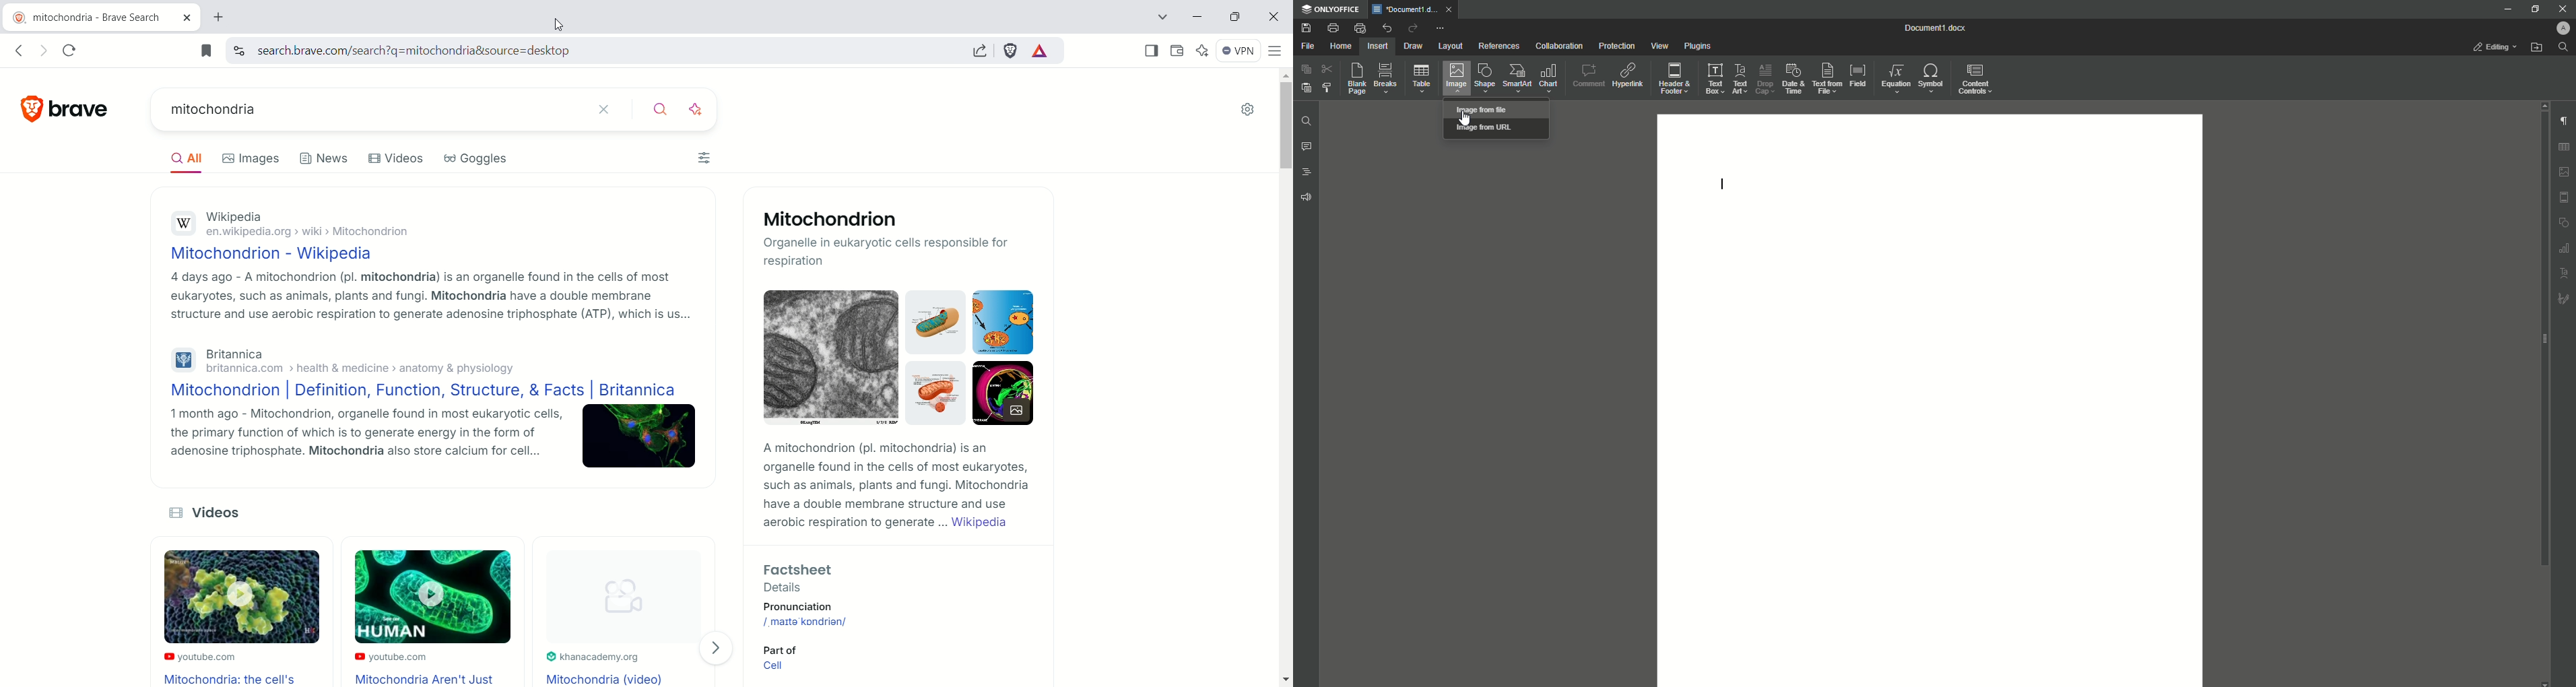 This screenshot has height=700, width=2576. What do you see at coordinates (1413, 47) in the screenshot?
I see `Draw` at bounding box center [1413, 47].